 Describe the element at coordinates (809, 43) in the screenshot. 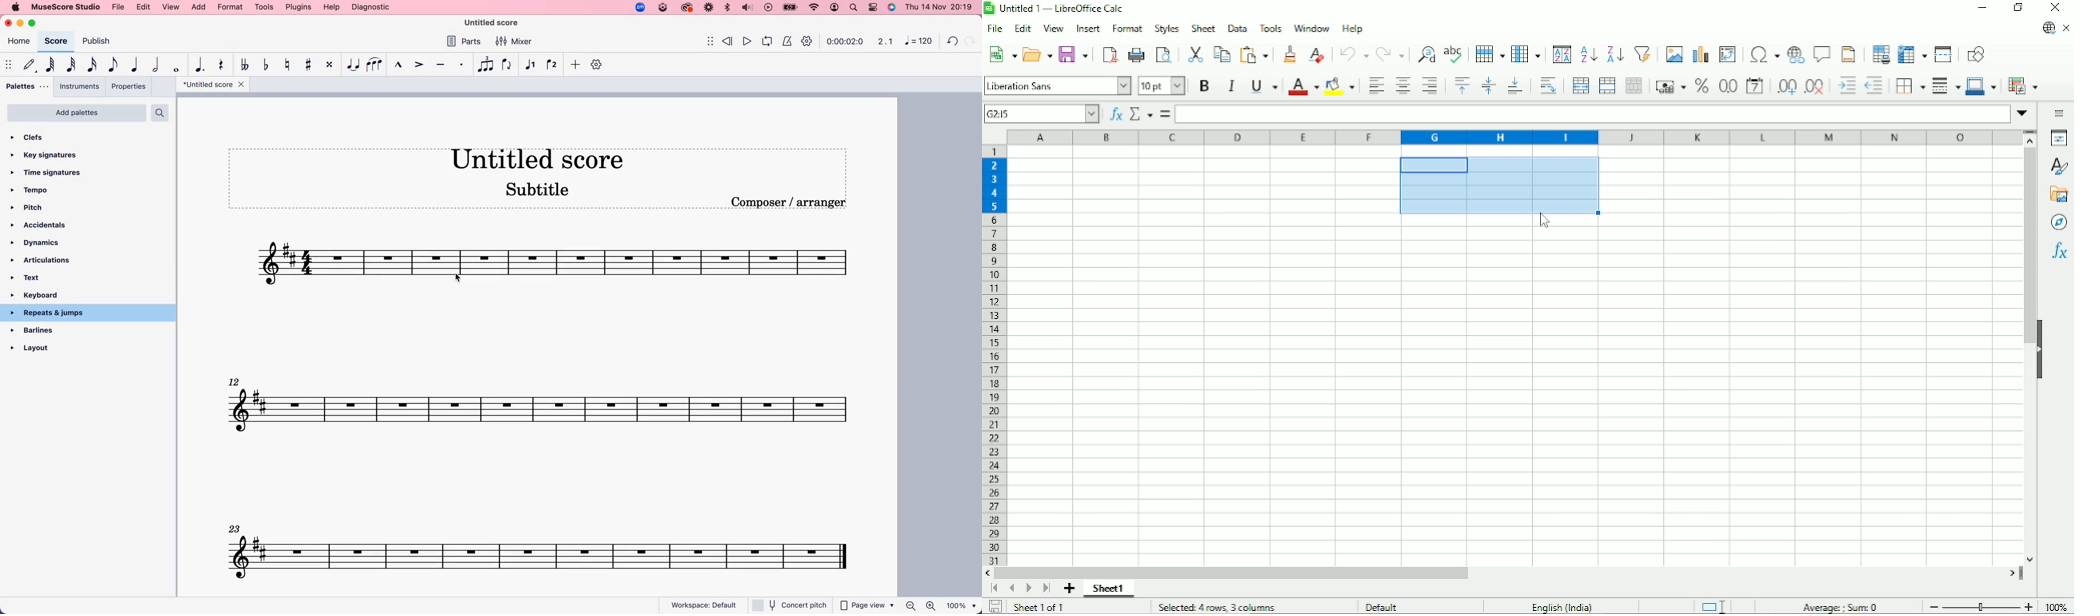

I see `settings` at that location.